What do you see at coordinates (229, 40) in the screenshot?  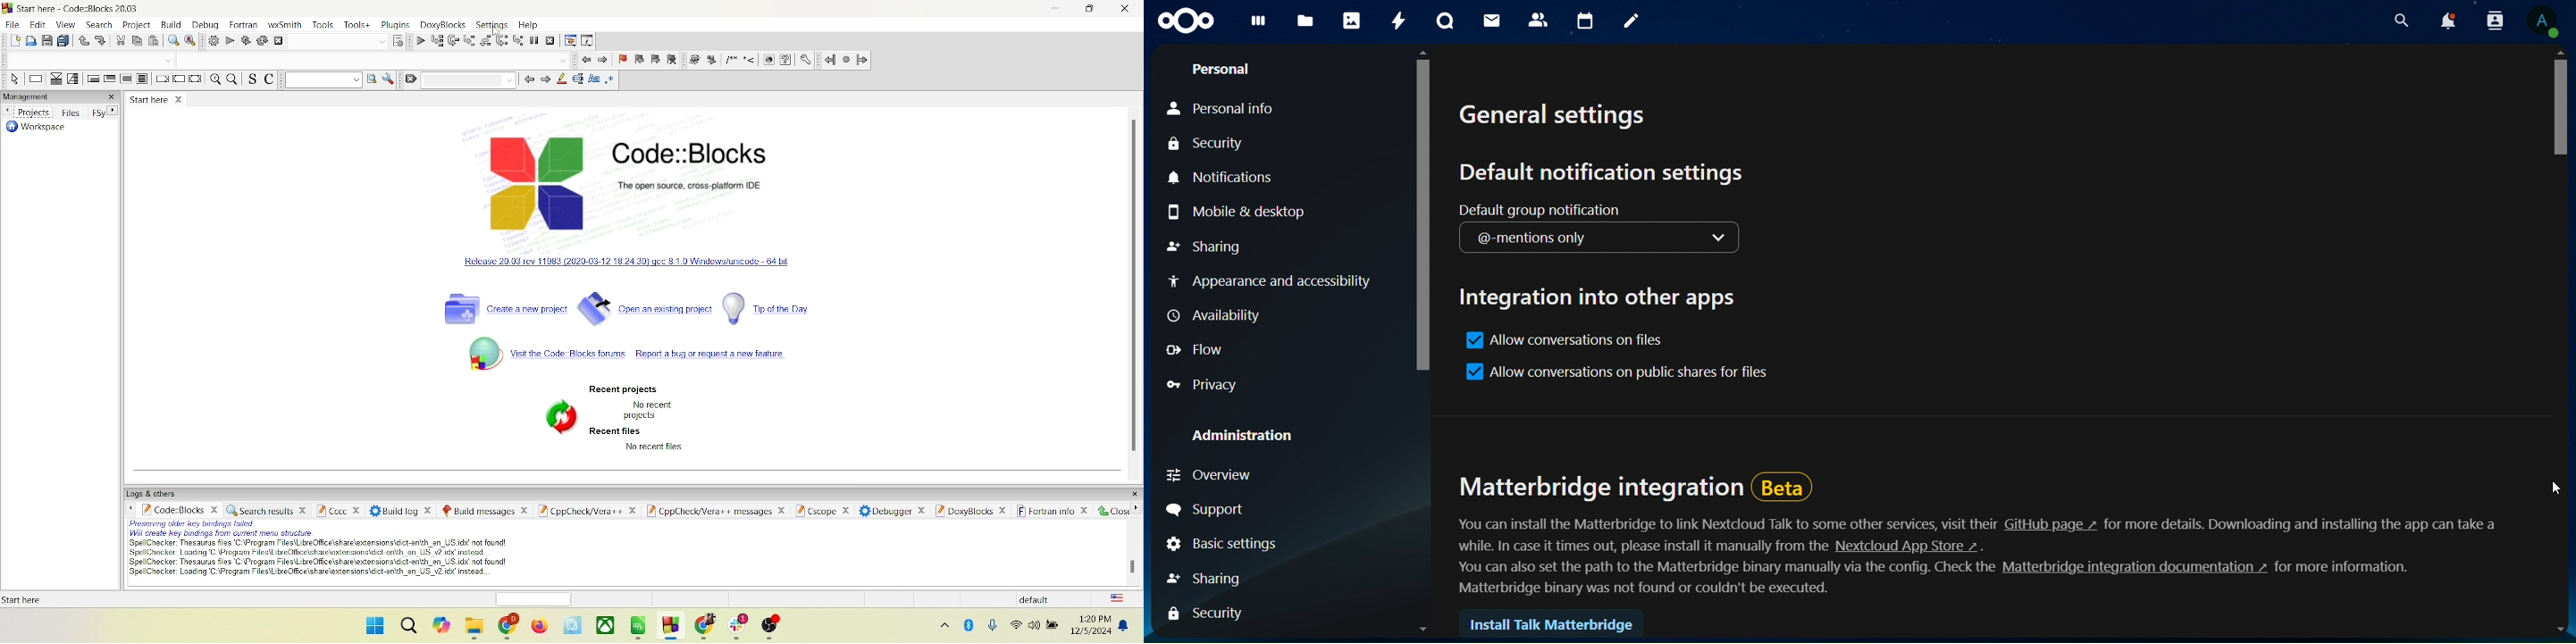 I see `run` at bounding box center [229, 40].